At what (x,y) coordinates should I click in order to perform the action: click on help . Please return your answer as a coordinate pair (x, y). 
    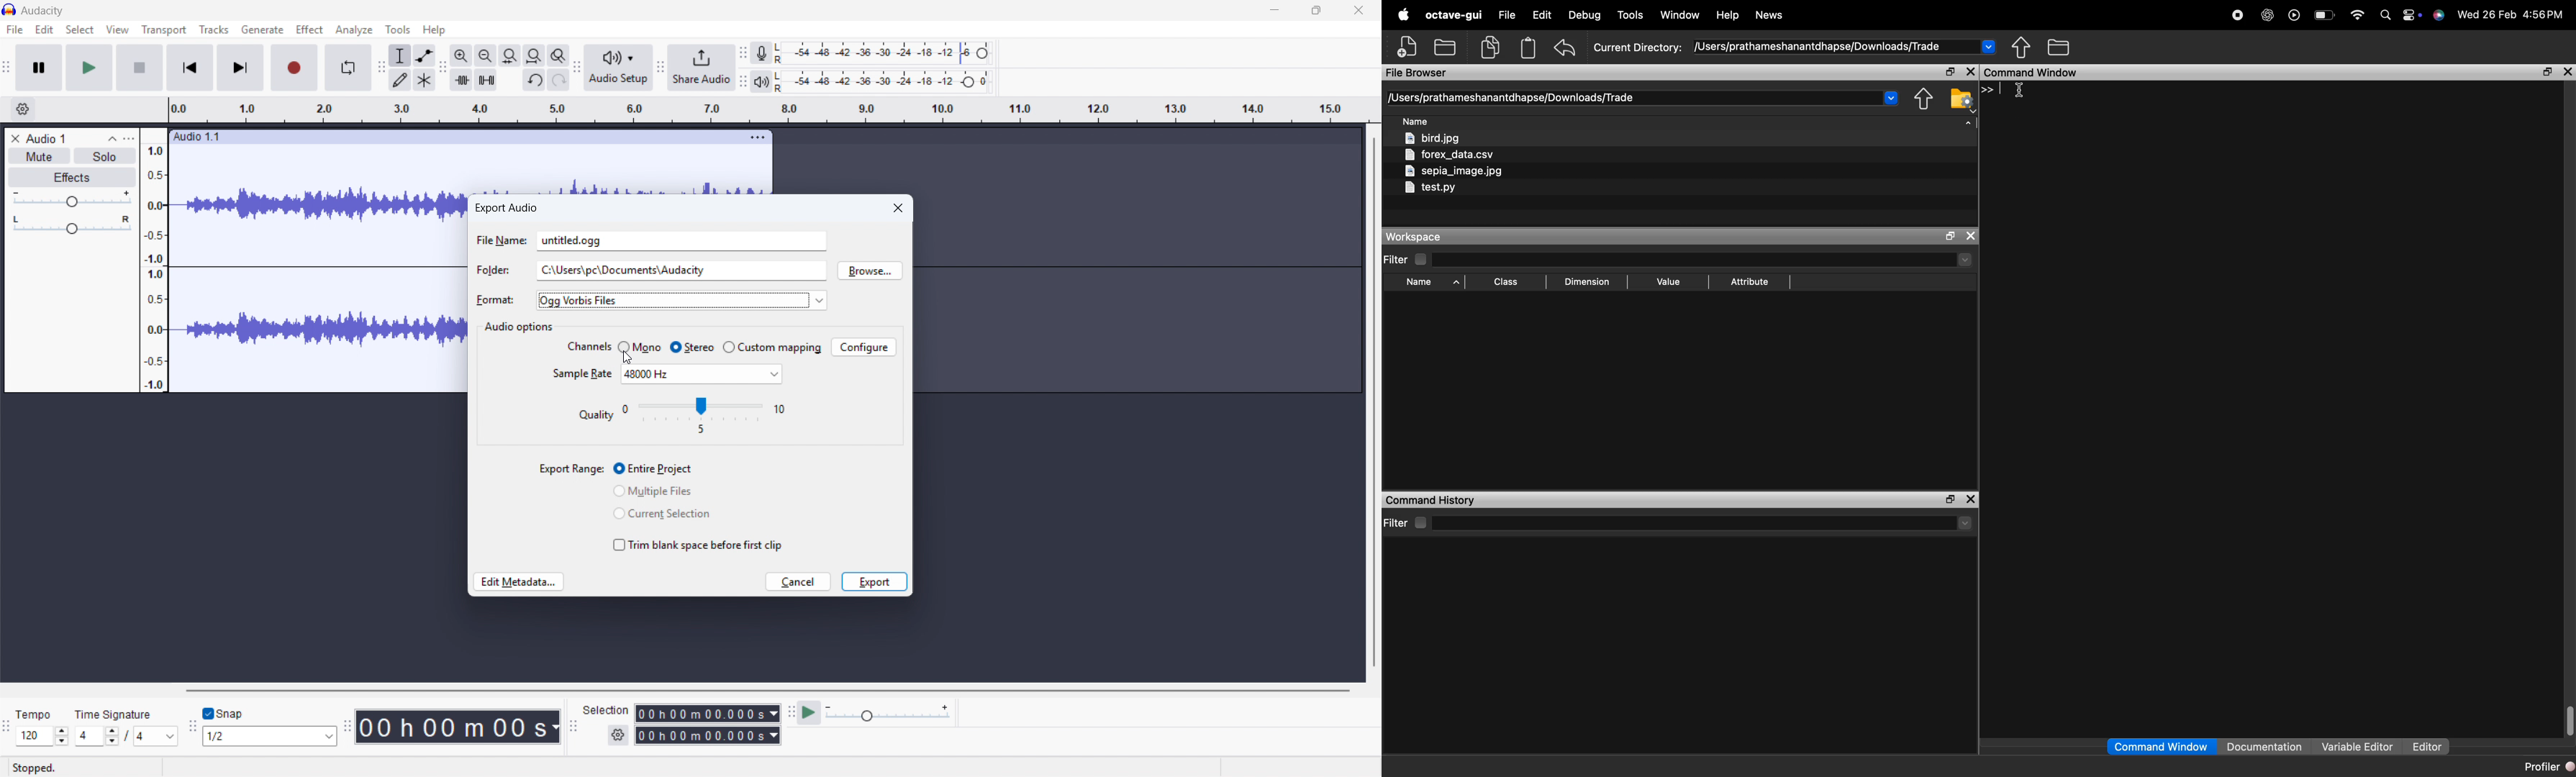
    Looking at the image, I should click on (435, 29).